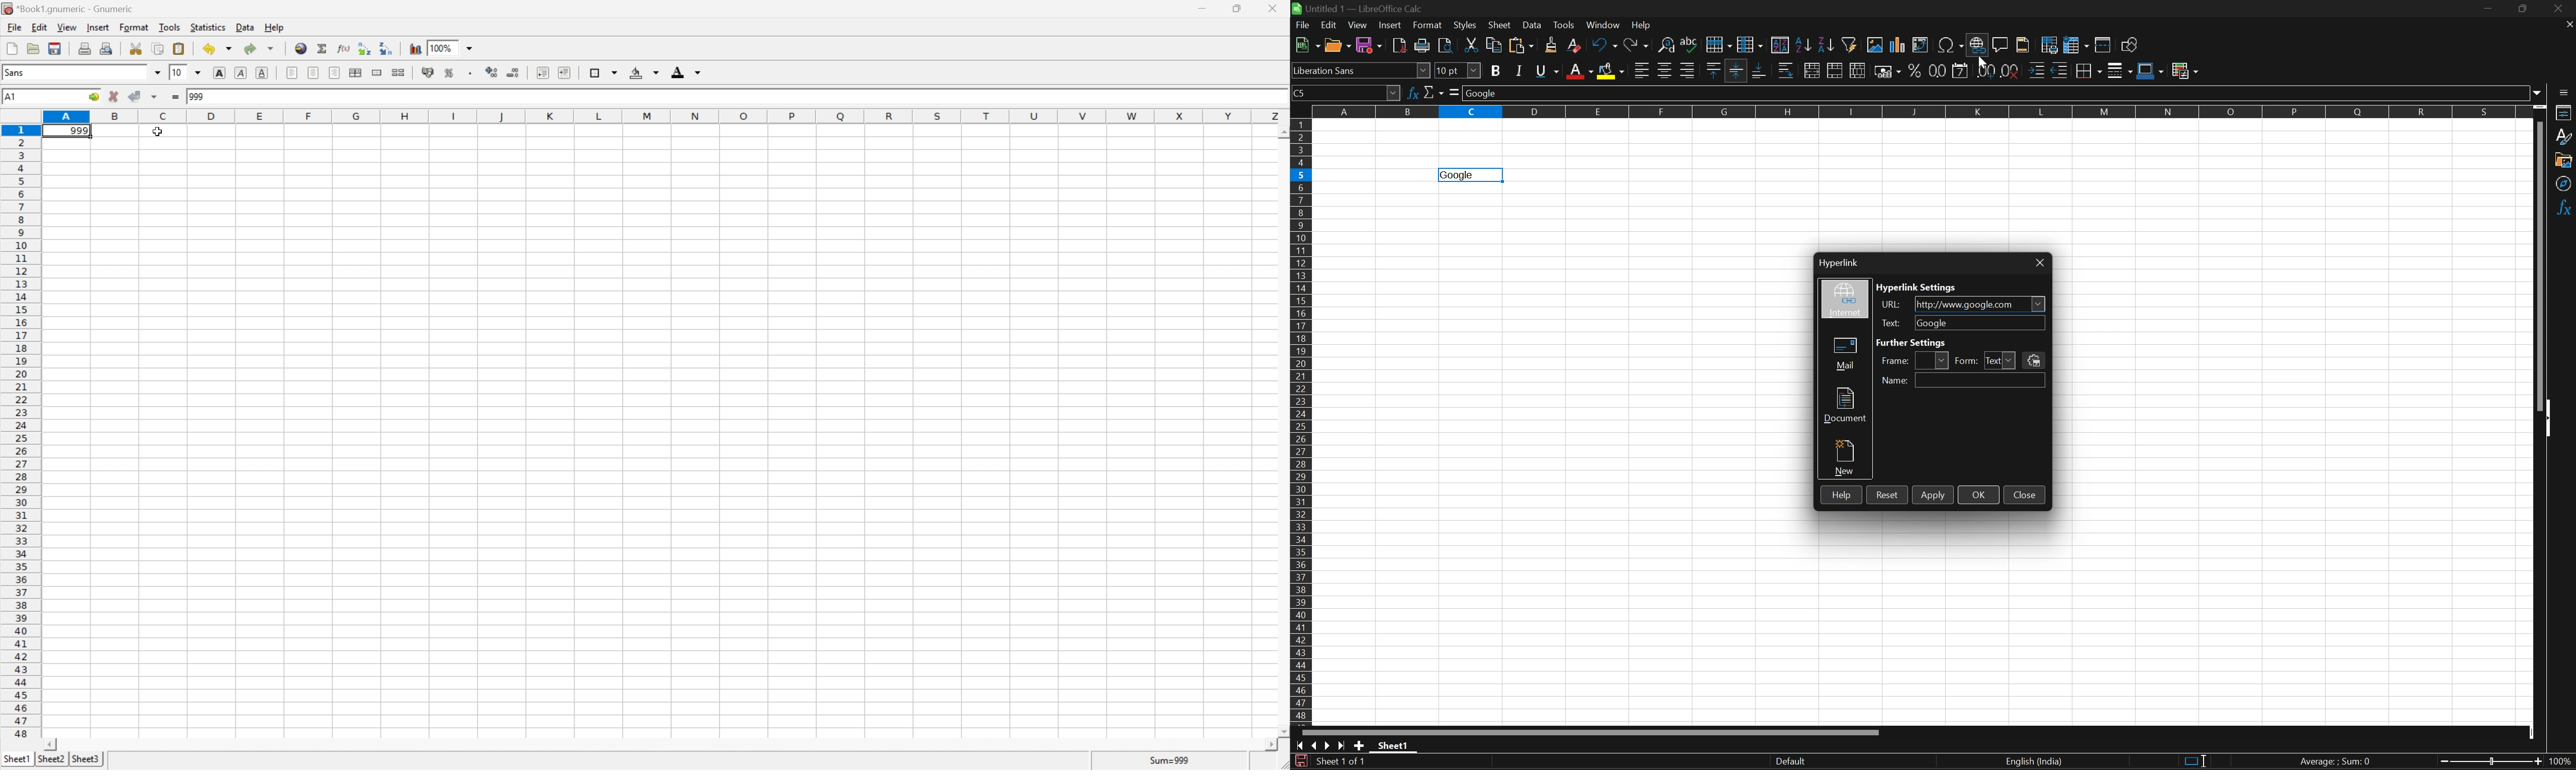 This screenshot has width=2576, height=784. I want to click on Sheet, so click(1500, 25).